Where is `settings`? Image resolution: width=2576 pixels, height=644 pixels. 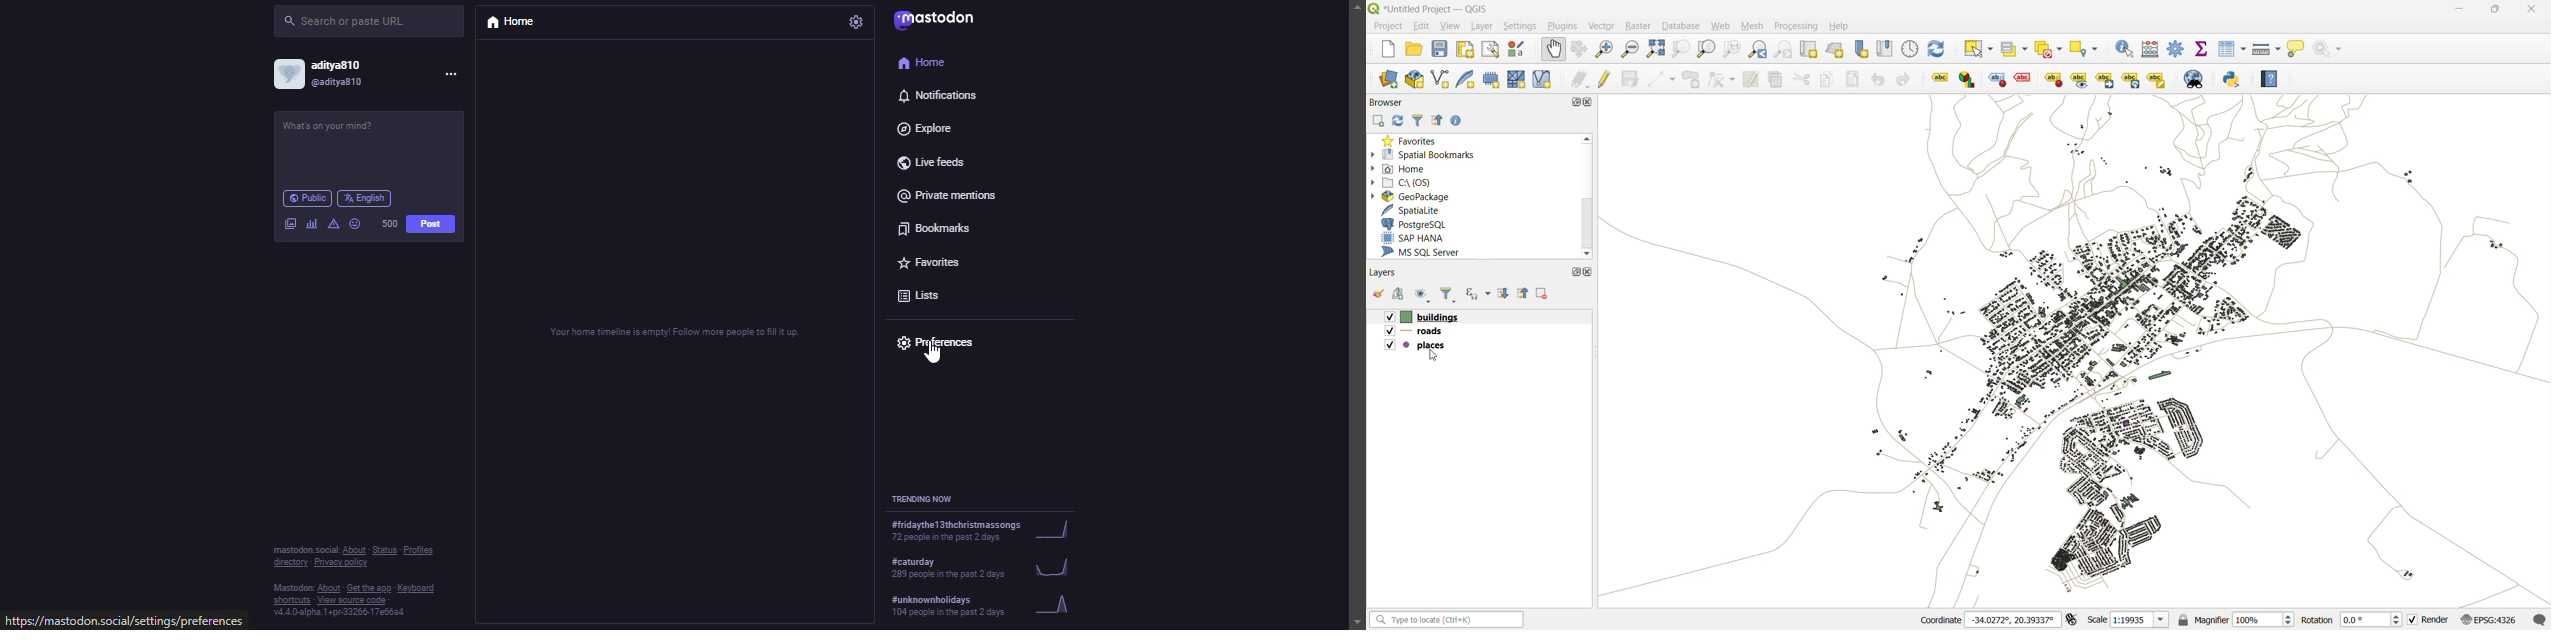 settings is located at coordinates (857, 22).